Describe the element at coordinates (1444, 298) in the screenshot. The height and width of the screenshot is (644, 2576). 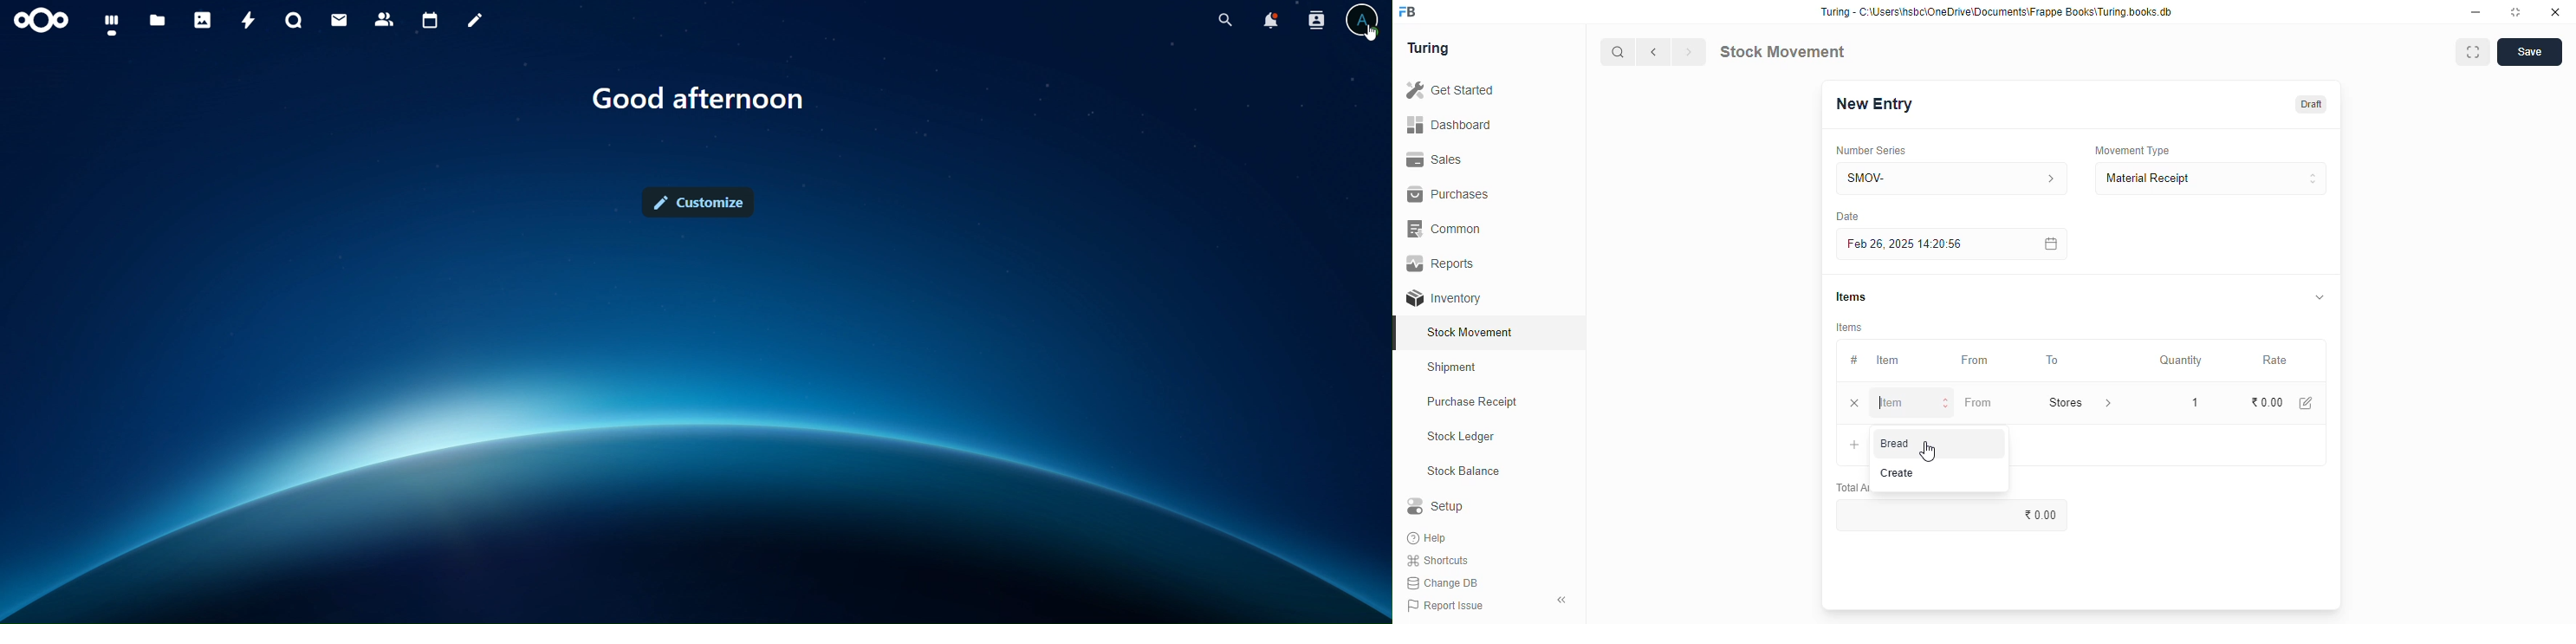
I see `inventory` at that location.